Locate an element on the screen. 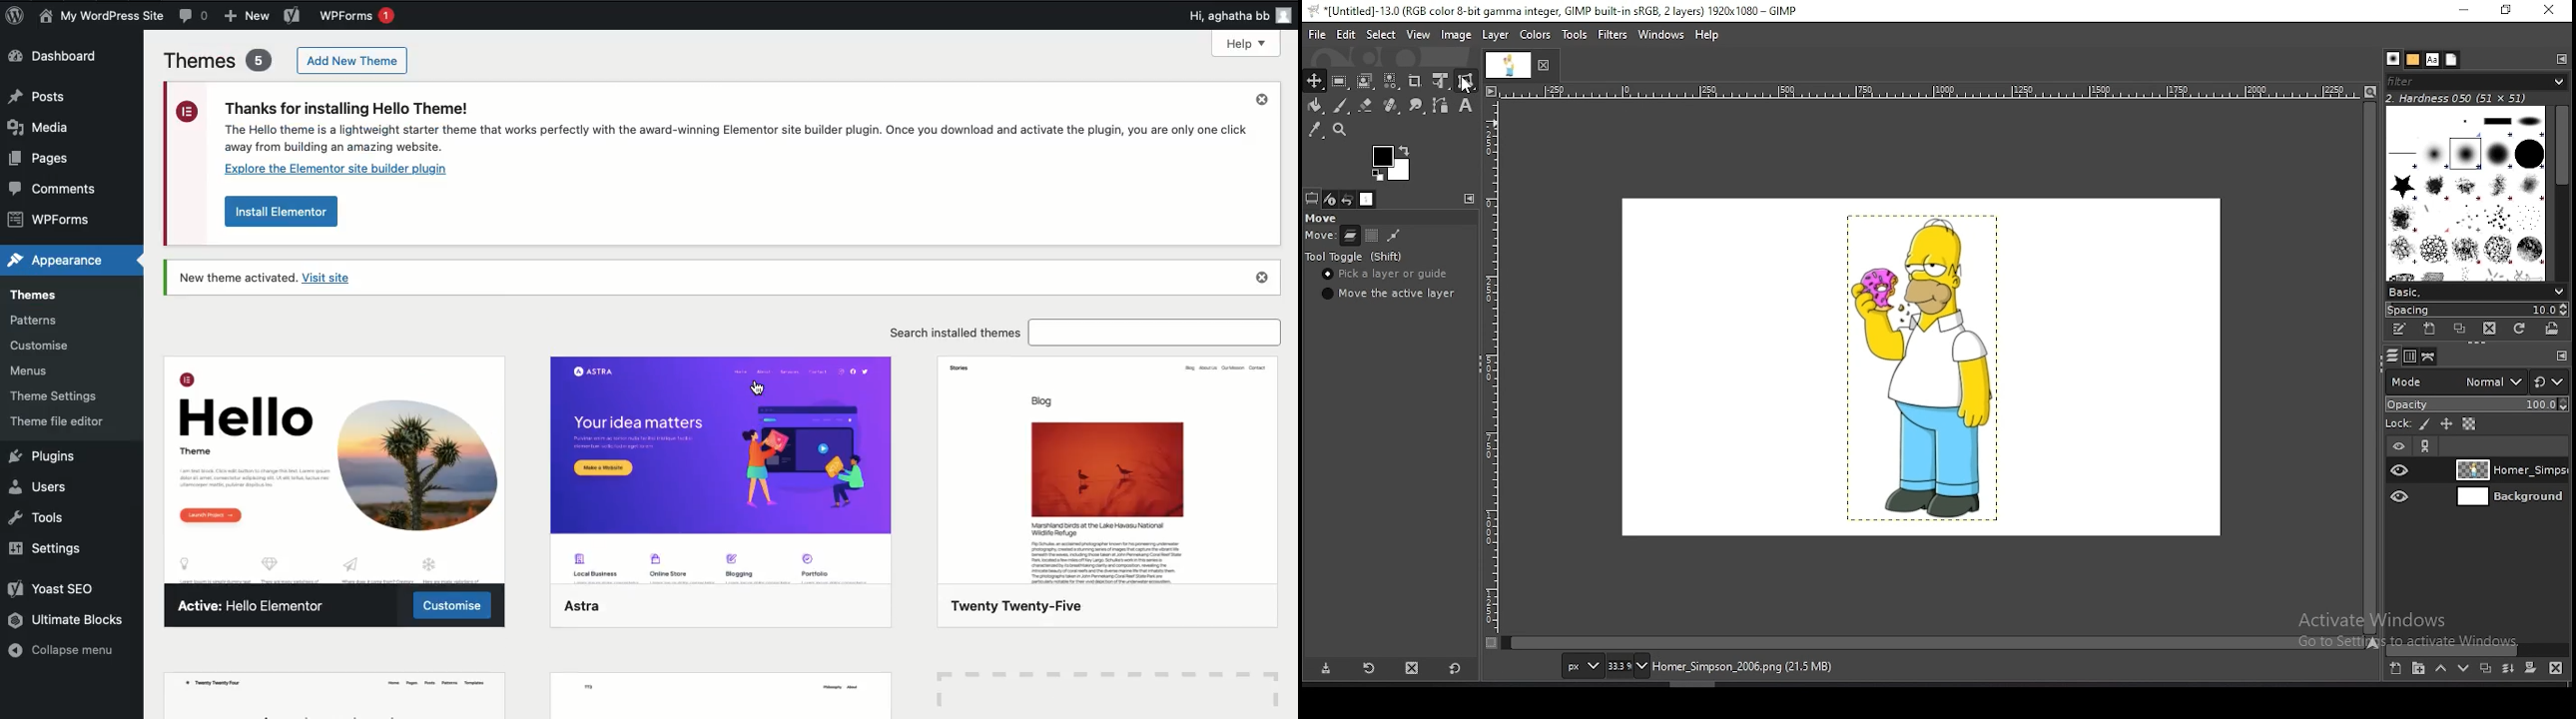  layer is located at coordinates (2509, 470).